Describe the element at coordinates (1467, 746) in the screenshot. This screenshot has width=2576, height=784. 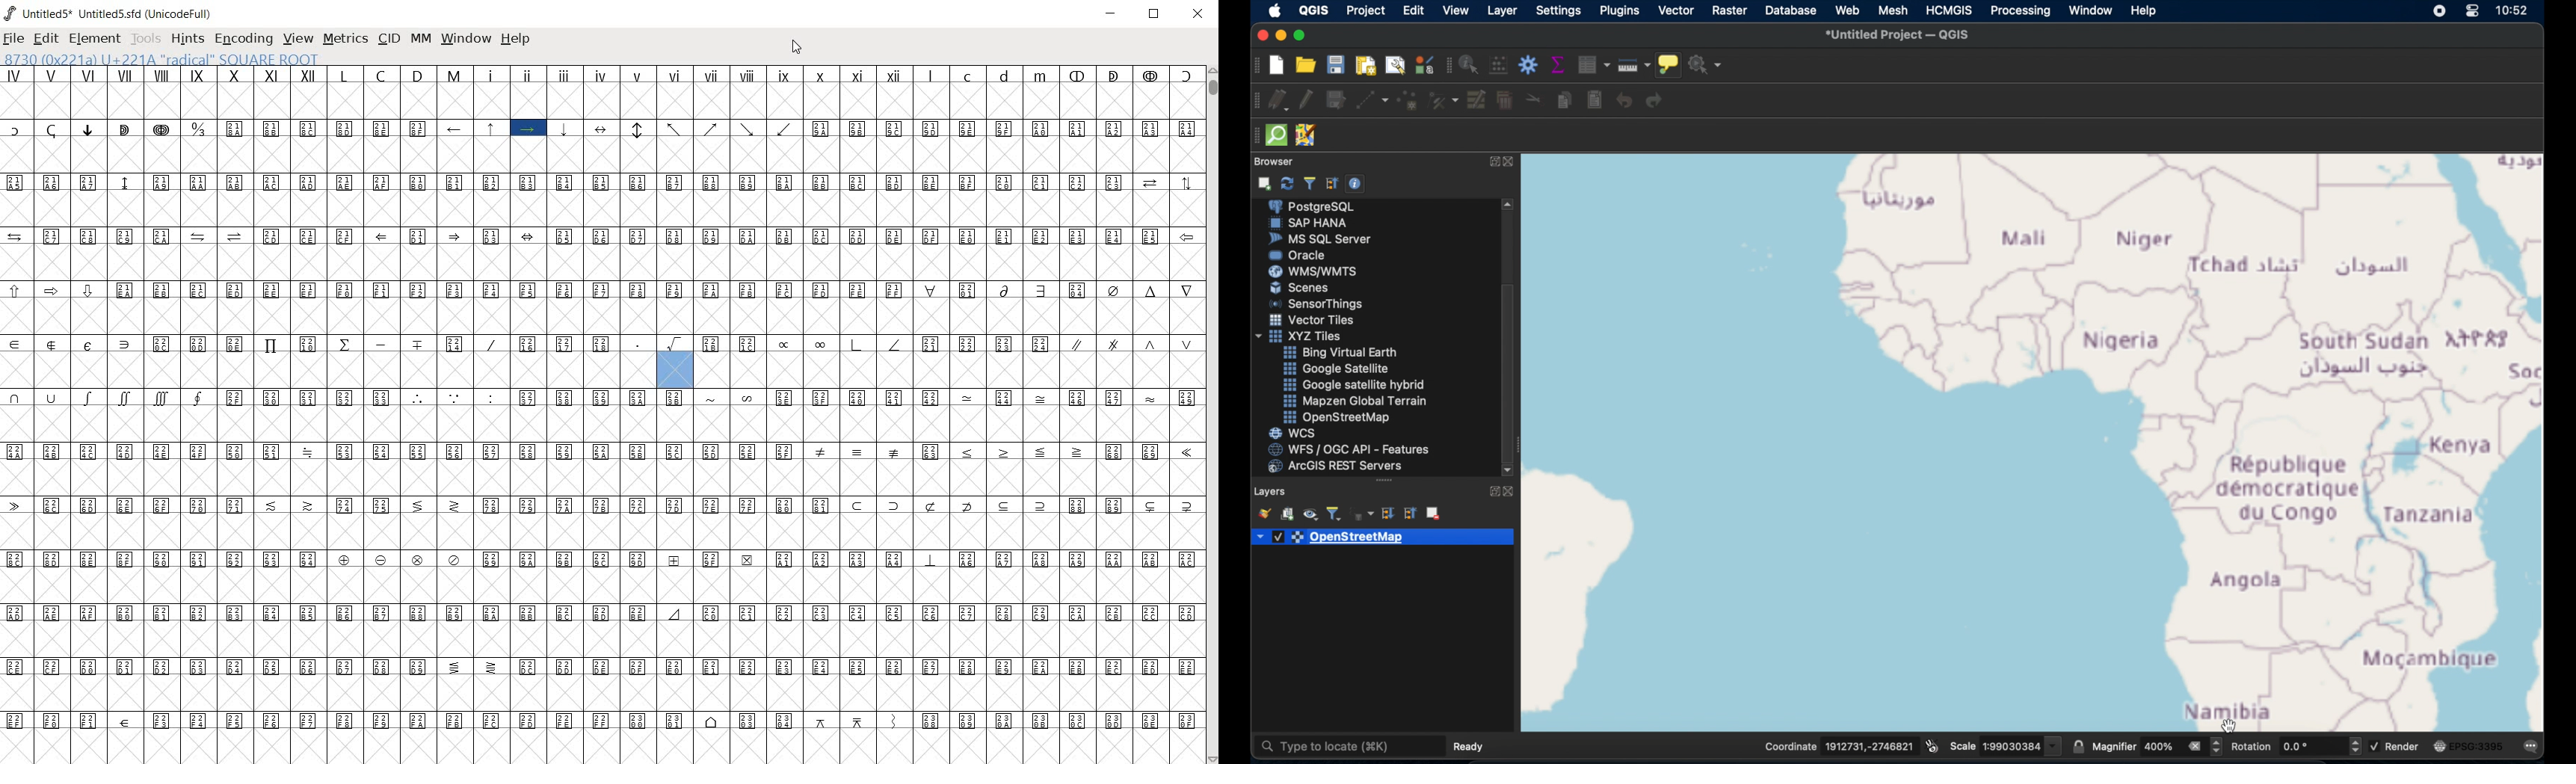
I see `ready` at that location.